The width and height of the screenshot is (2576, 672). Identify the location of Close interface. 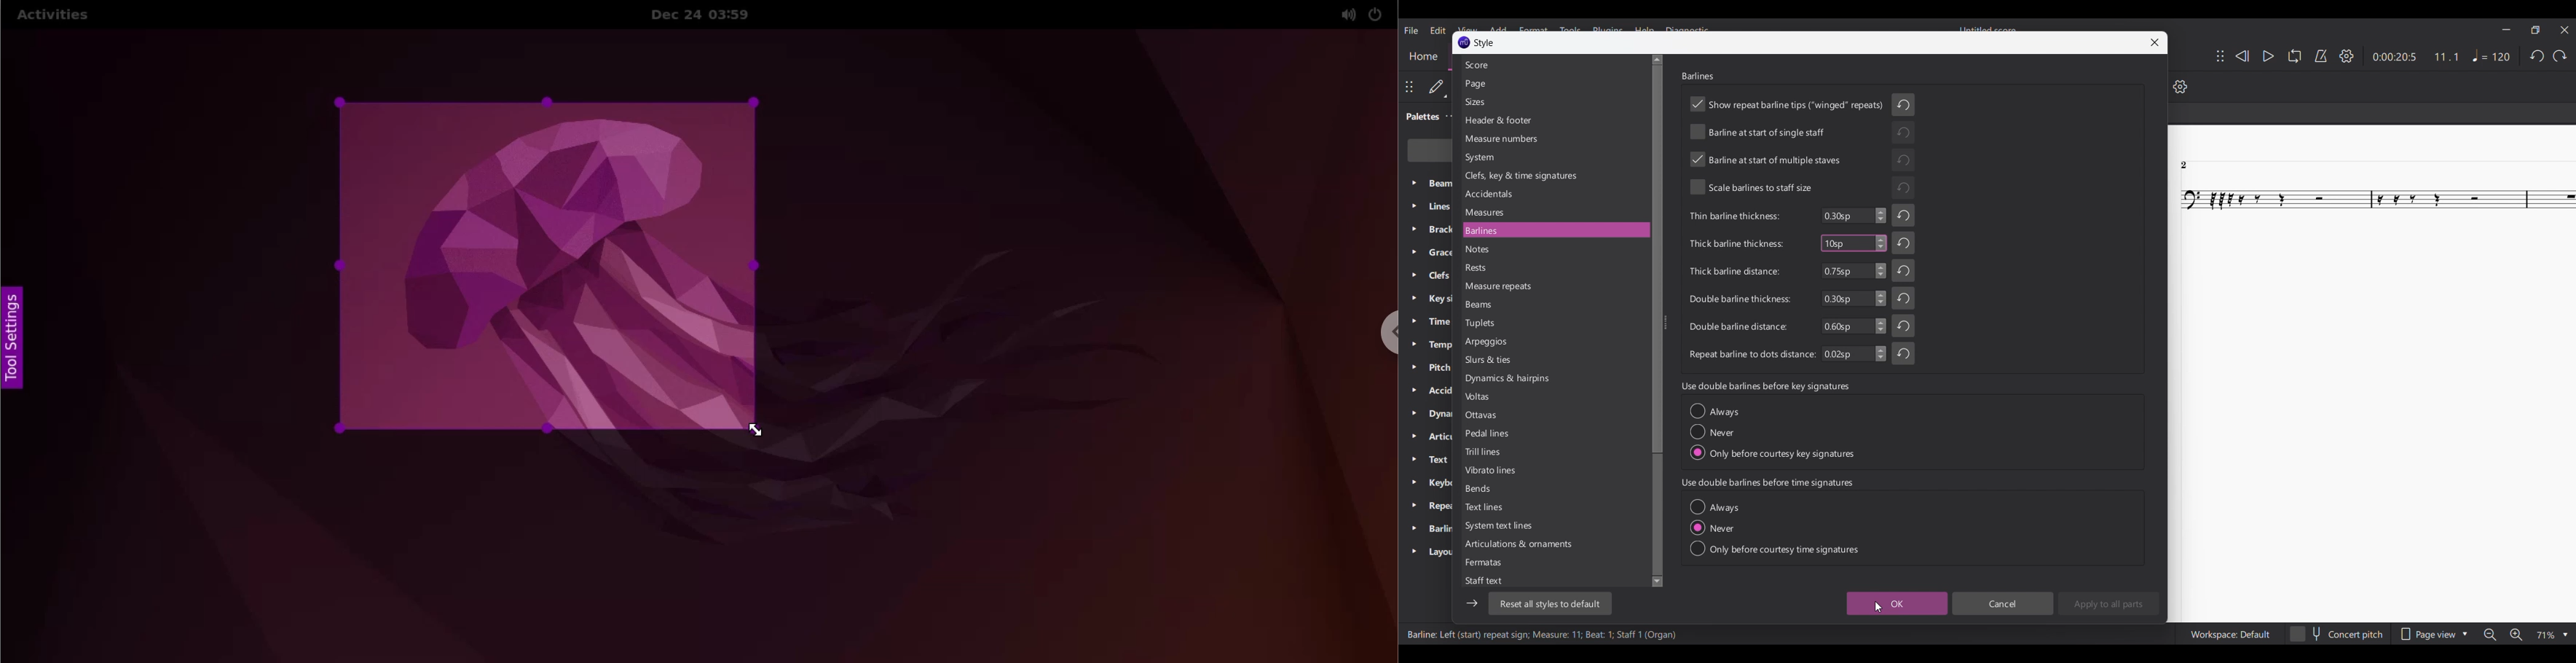
(2565, 29).